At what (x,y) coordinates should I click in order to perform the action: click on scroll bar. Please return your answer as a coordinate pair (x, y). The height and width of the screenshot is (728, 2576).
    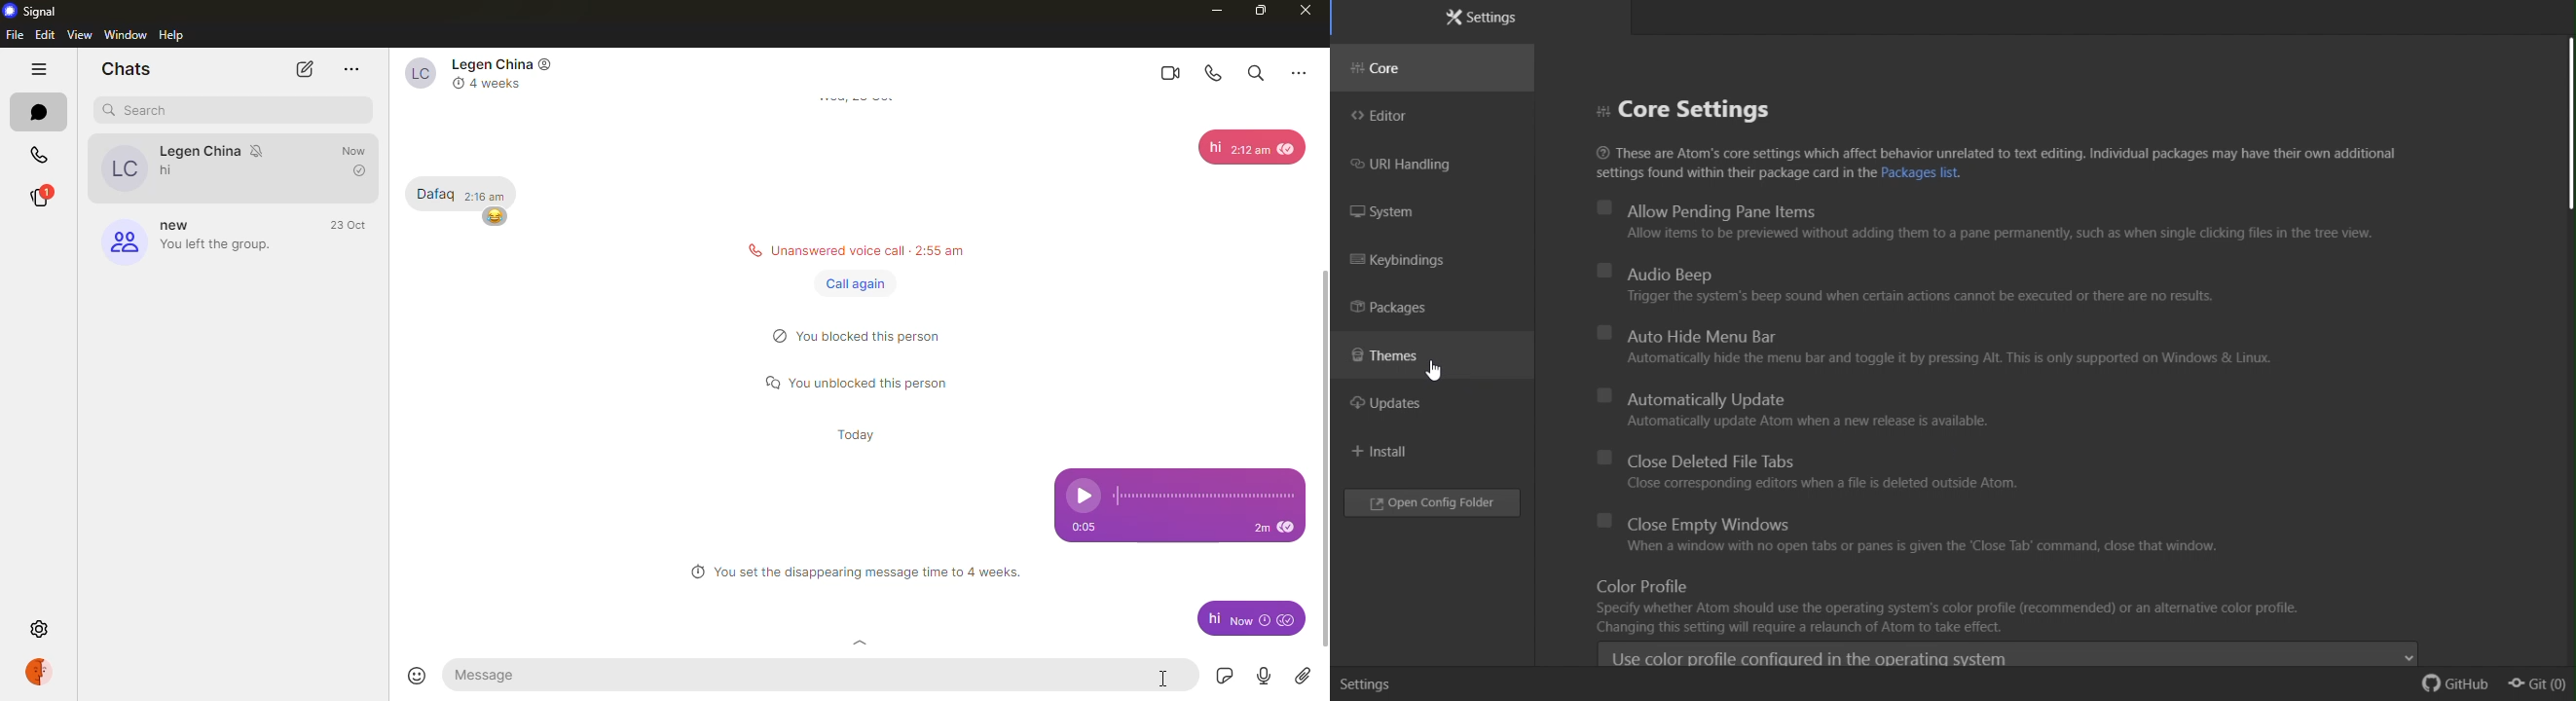
    Looking at the image, I should click on (1329, 424).